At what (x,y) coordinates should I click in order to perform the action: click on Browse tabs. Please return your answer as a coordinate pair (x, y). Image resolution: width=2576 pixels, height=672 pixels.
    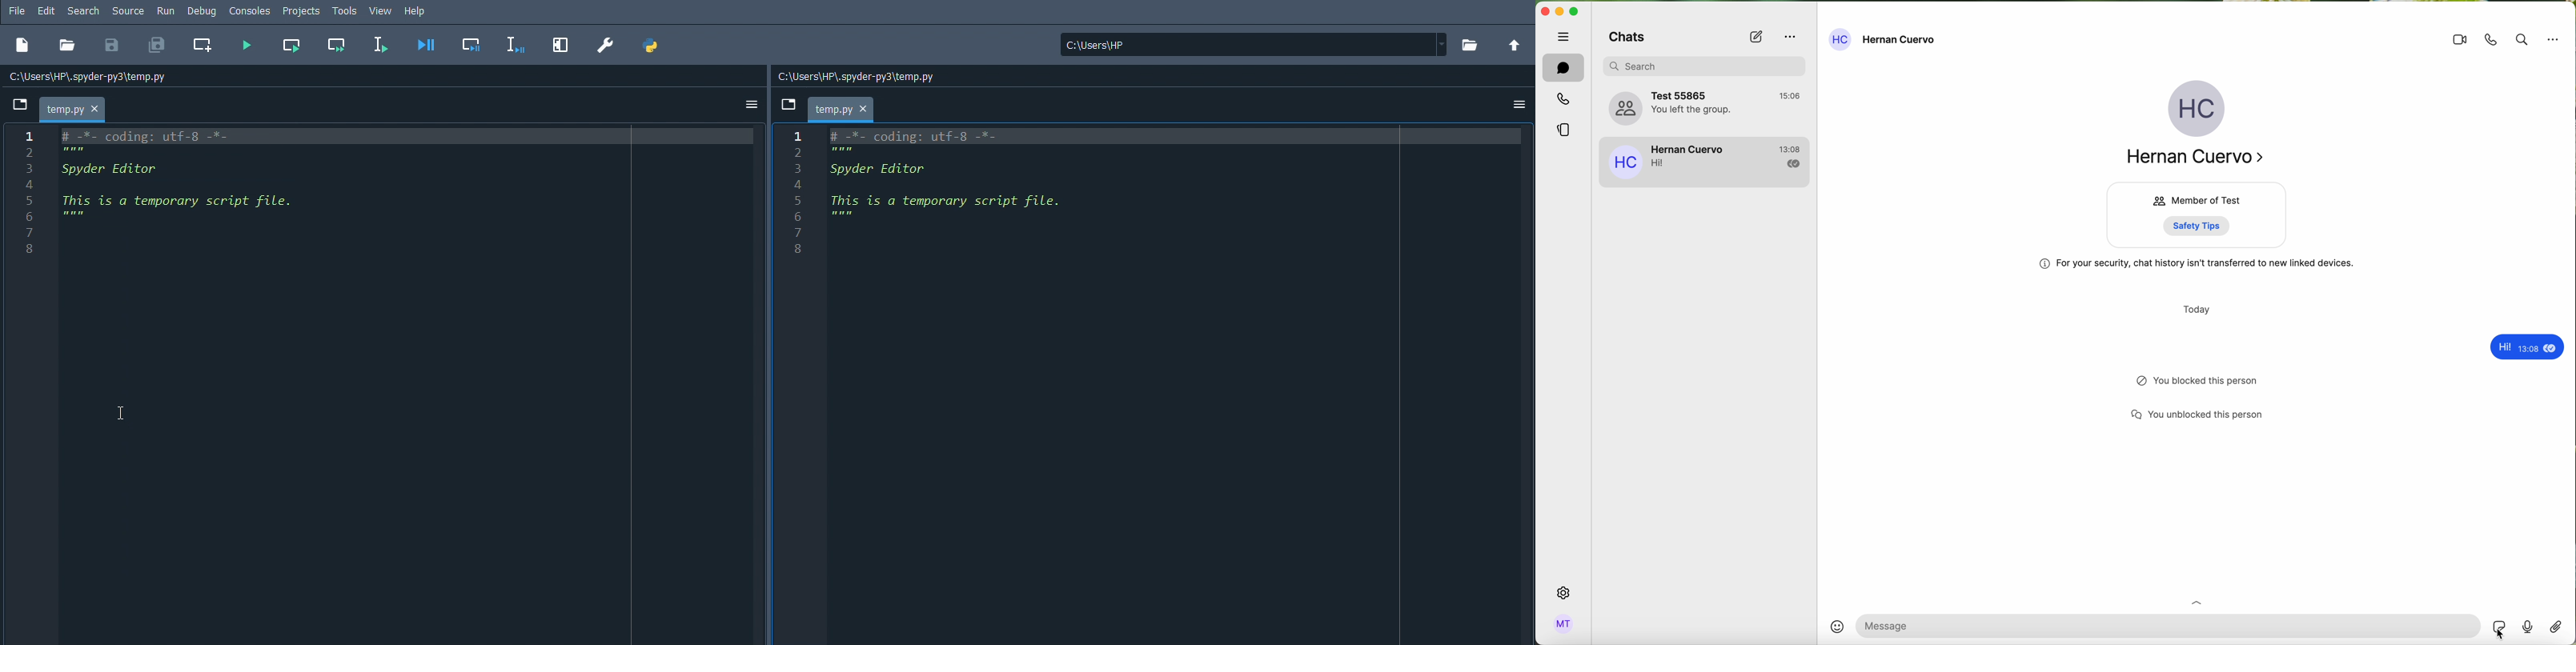
    Looking at the image, I should click on (789, 105).